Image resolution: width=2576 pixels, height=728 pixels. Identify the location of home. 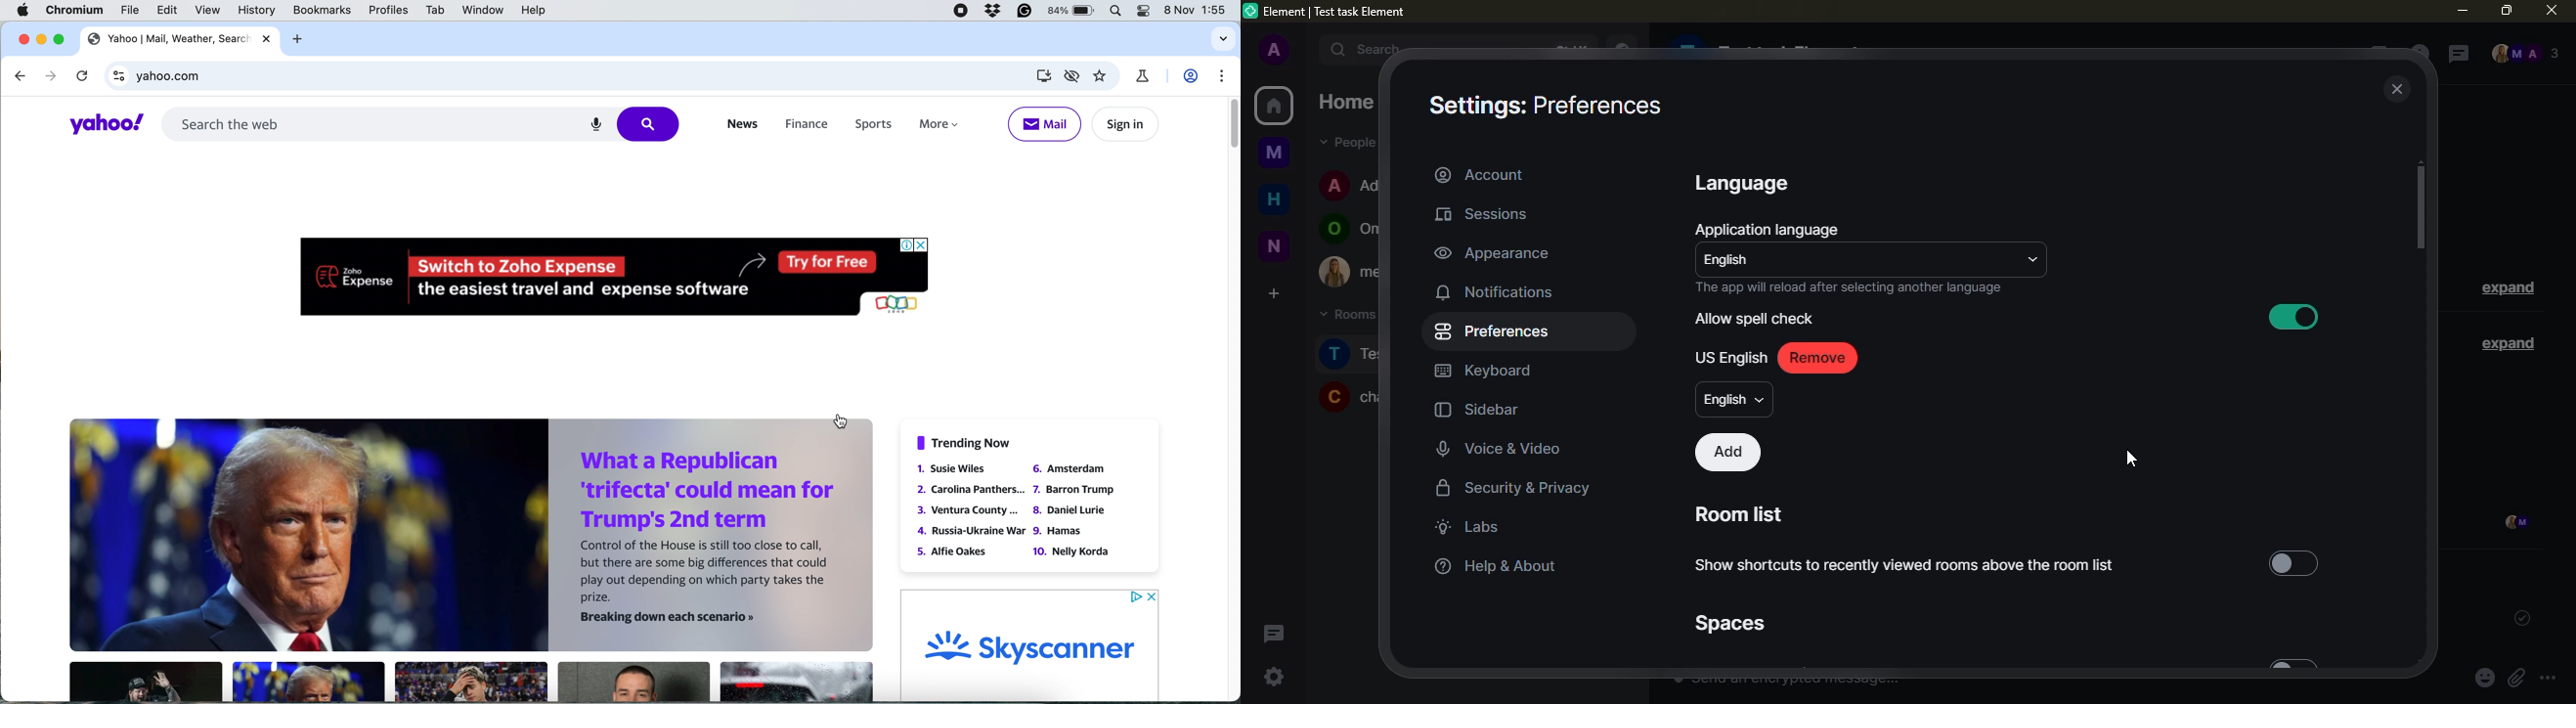
(1275, 197).